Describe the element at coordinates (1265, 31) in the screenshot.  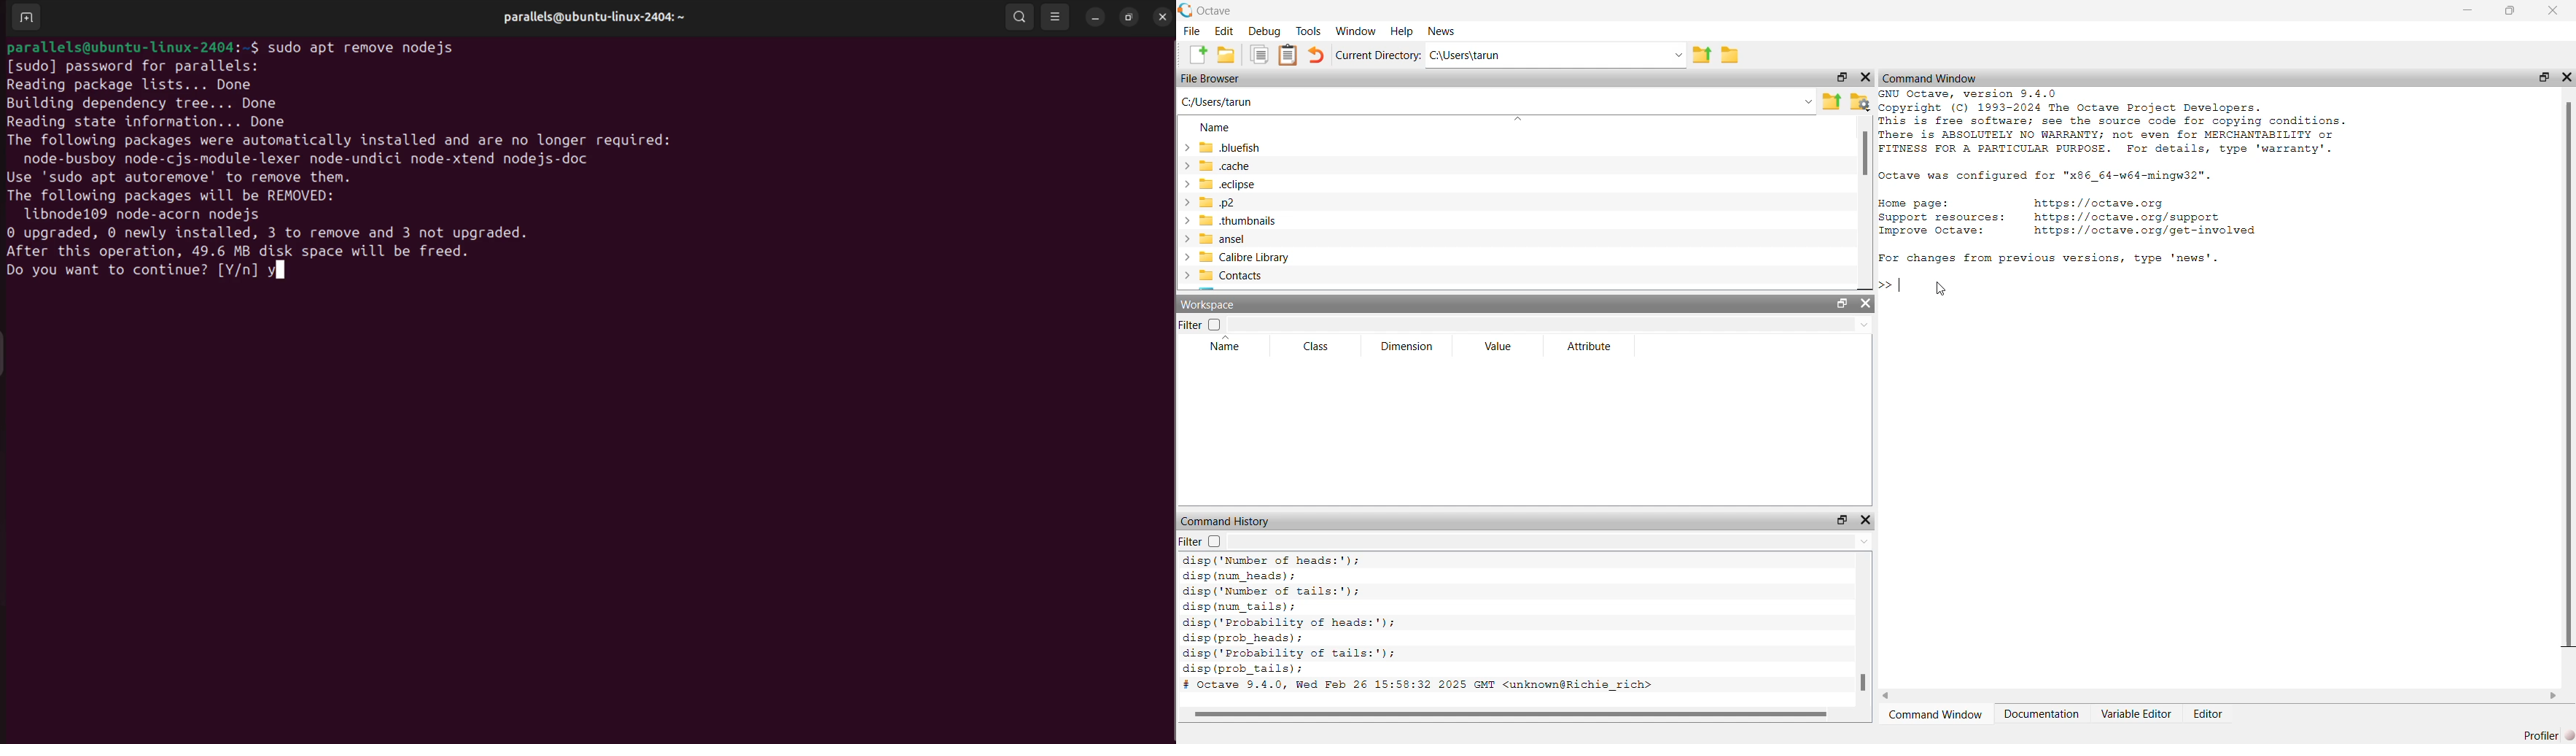
I see `Debug` at that location.